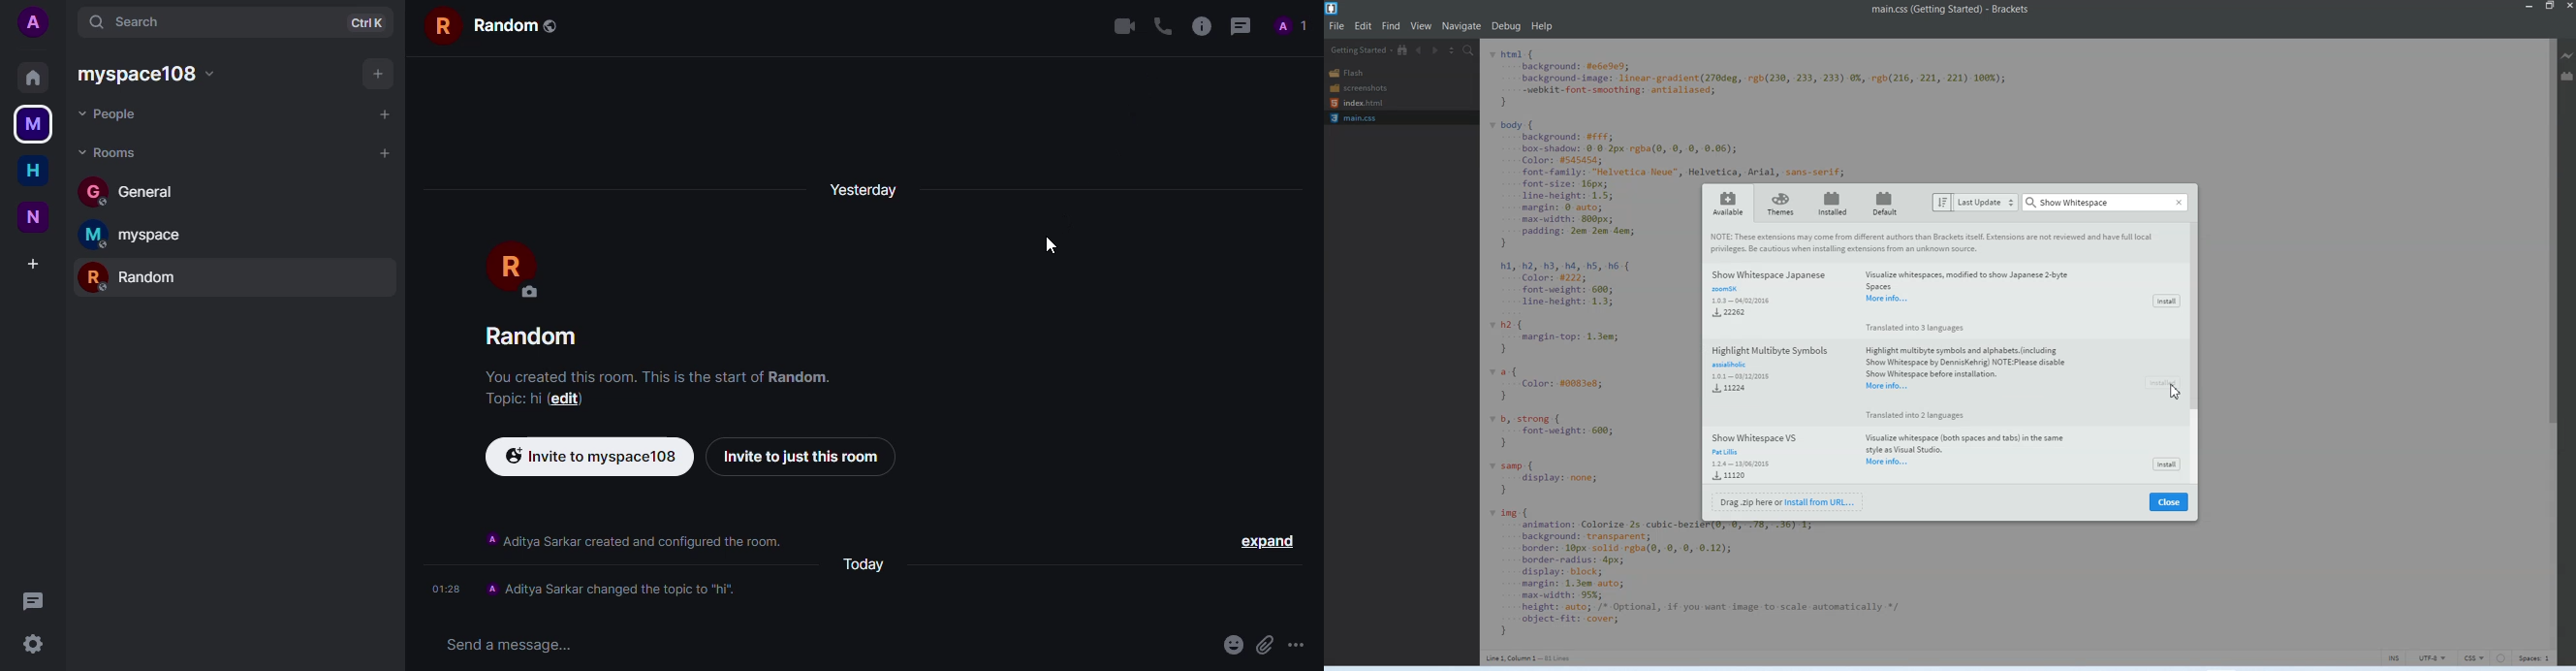 The height and width of the screenshot is (672, 2576). Describe the element at coordinates (33, 643) in the screenshot. I see `settings` at that location.